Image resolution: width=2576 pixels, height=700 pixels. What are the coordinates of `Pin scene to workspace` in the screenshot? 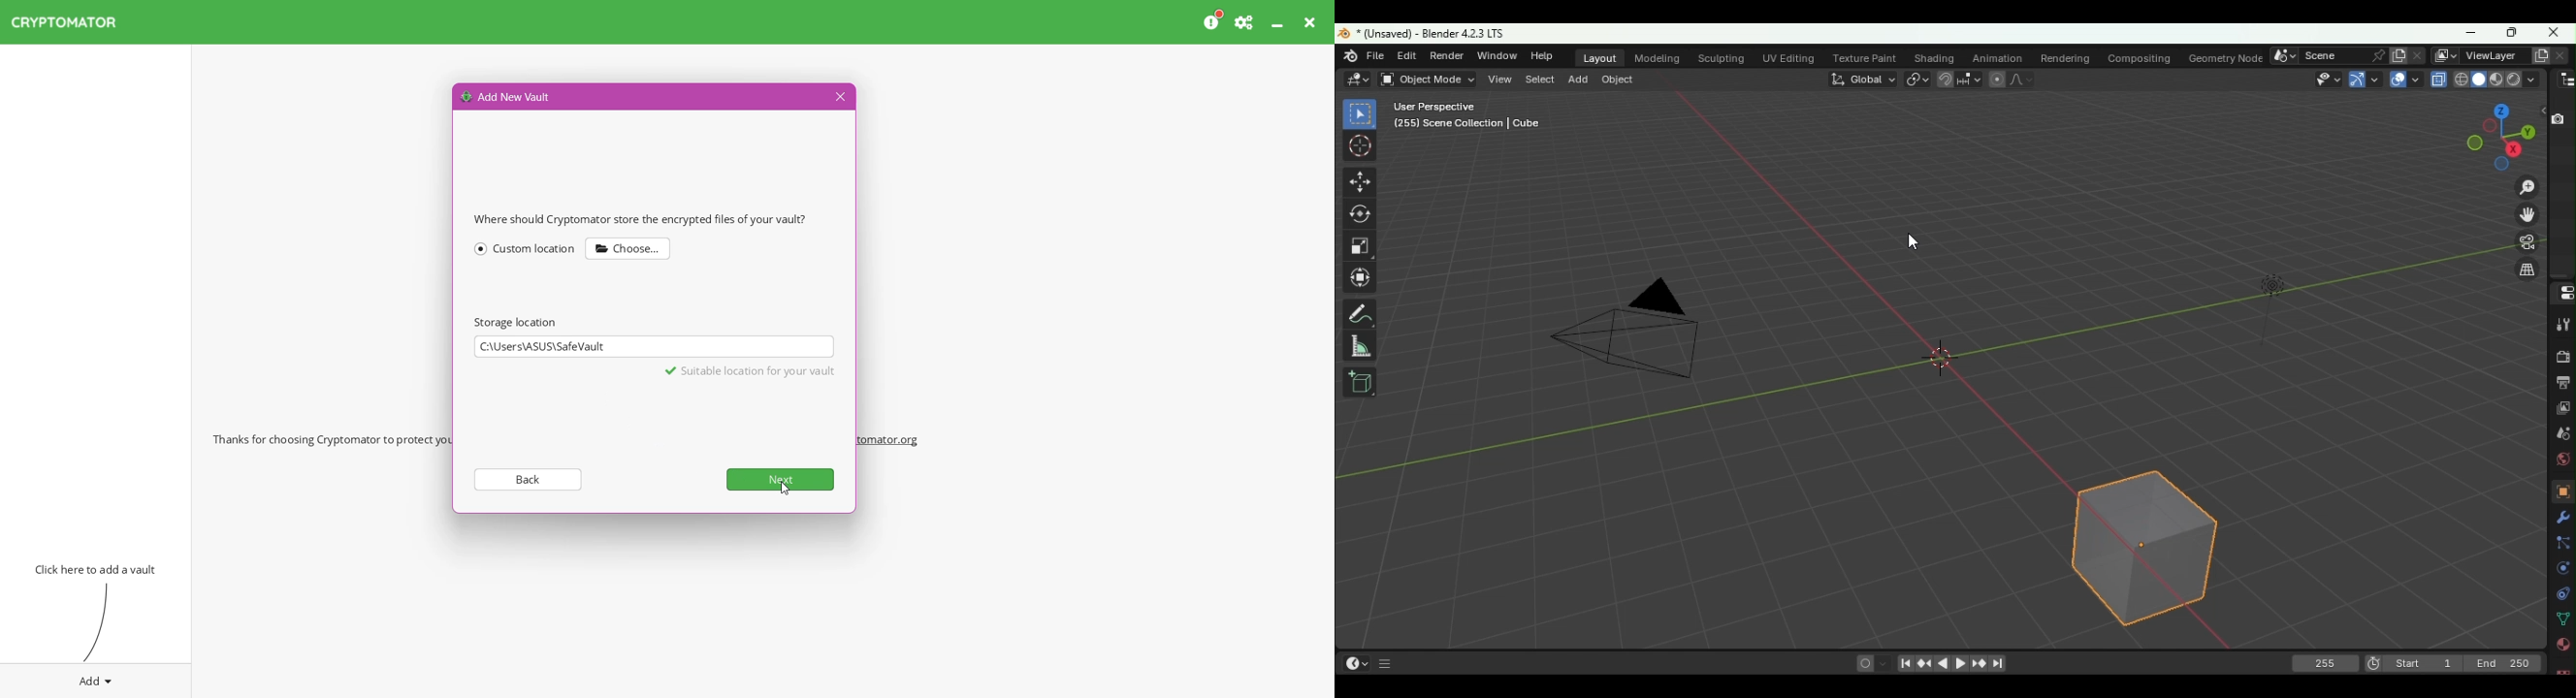 It's located at (2374, 55).